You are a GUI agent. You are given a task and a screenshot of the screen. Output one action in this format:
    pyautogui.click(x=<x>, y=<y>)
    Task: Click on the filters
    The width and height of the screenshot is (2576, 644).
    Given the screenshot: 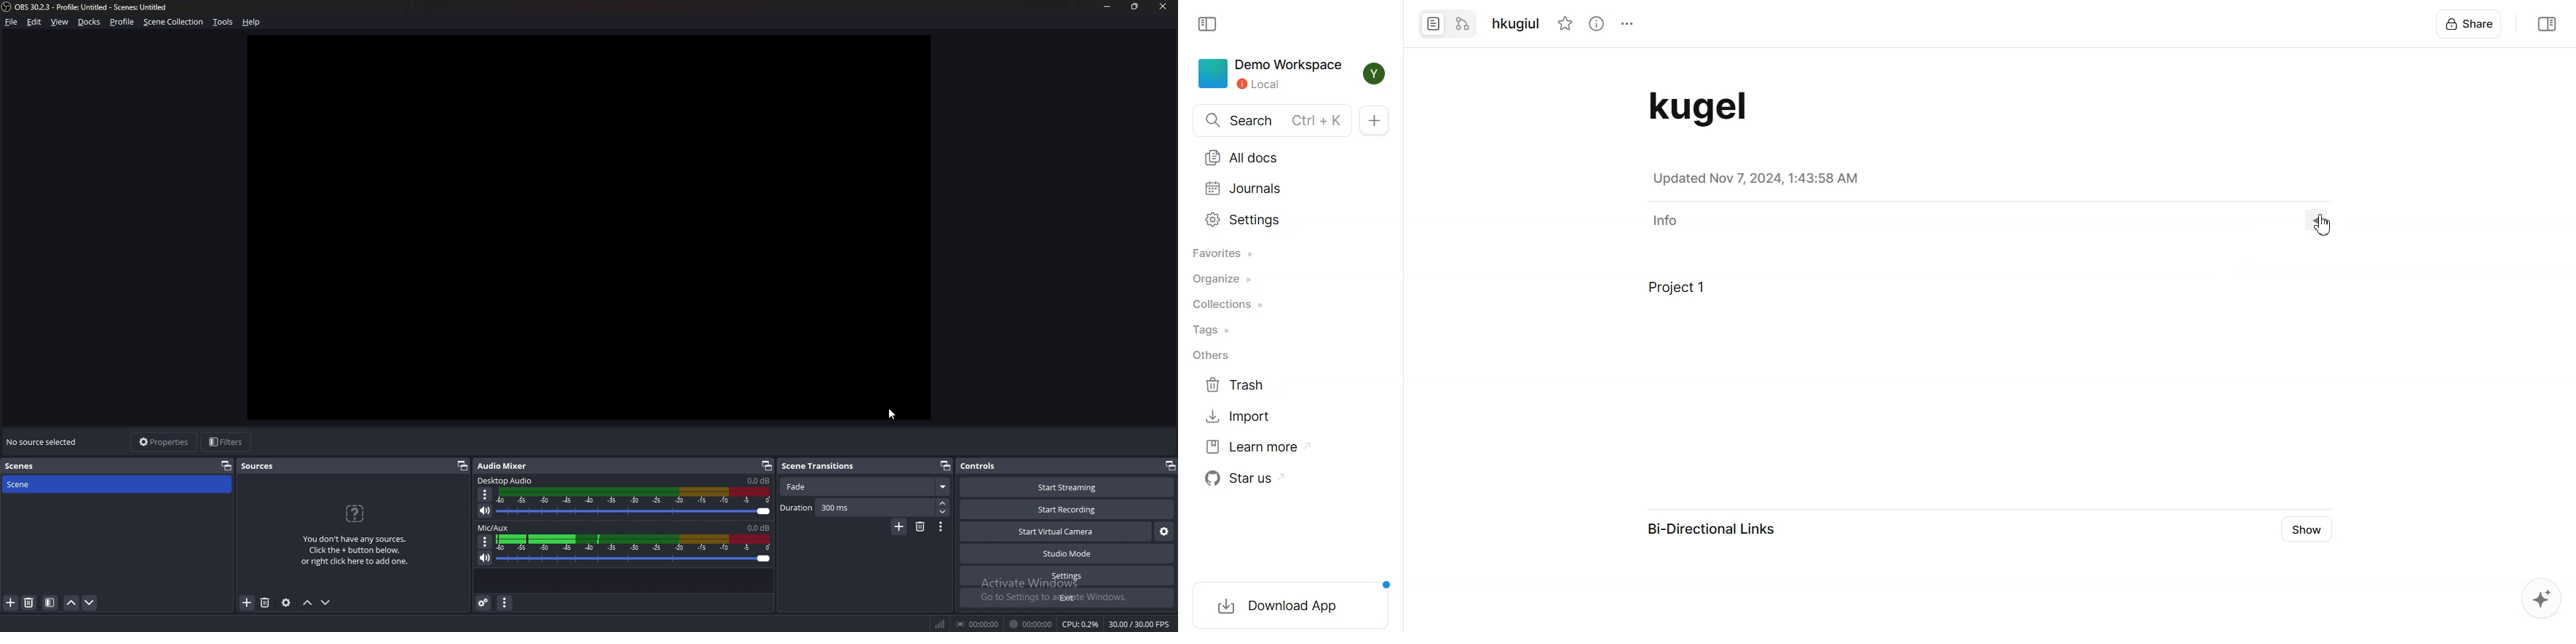 What is the action you would take?
    pyautogui.click(x=228, y=442)
    